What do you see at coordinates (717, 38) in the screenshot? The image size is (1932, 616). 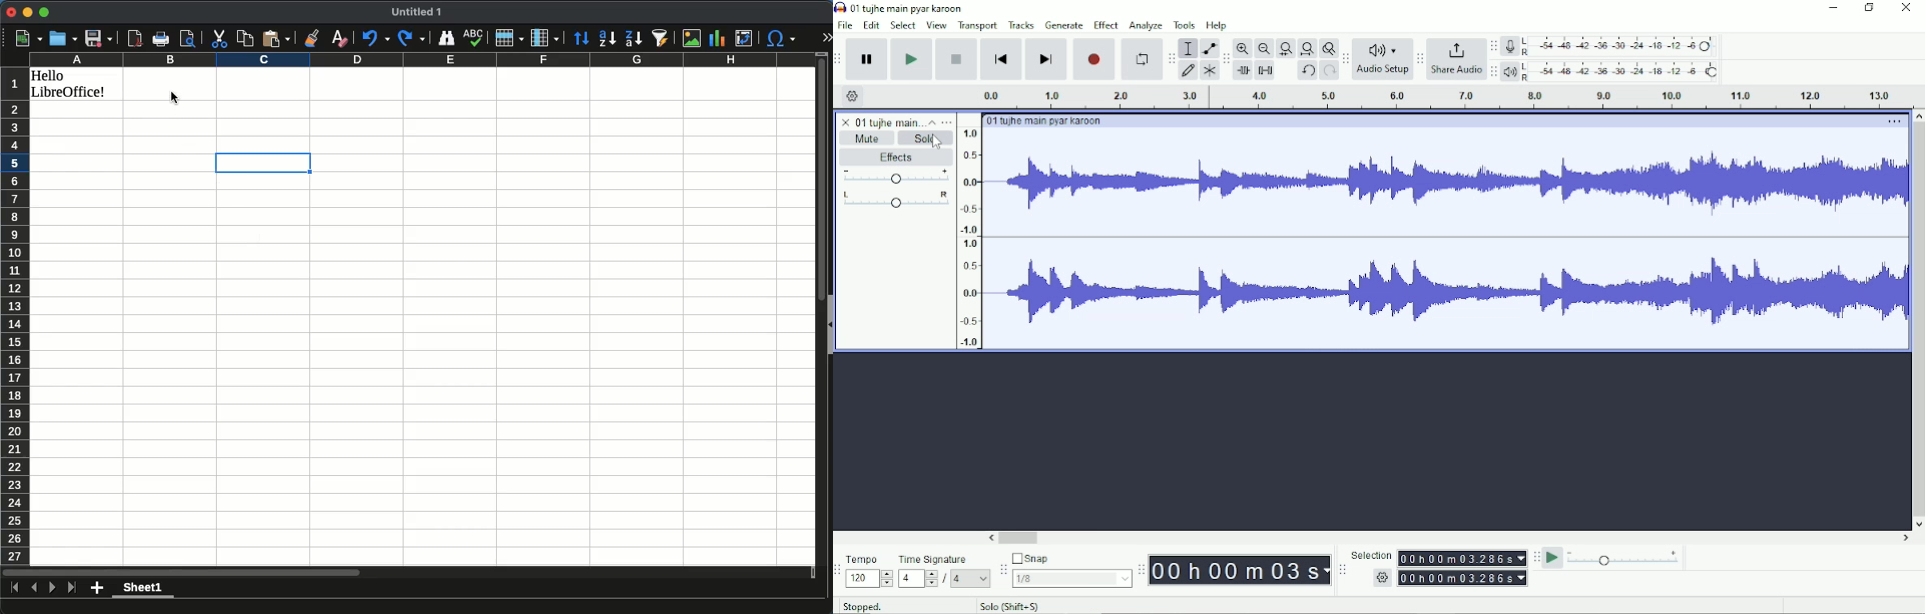 I see `chart` at bounding box center [717, 38].